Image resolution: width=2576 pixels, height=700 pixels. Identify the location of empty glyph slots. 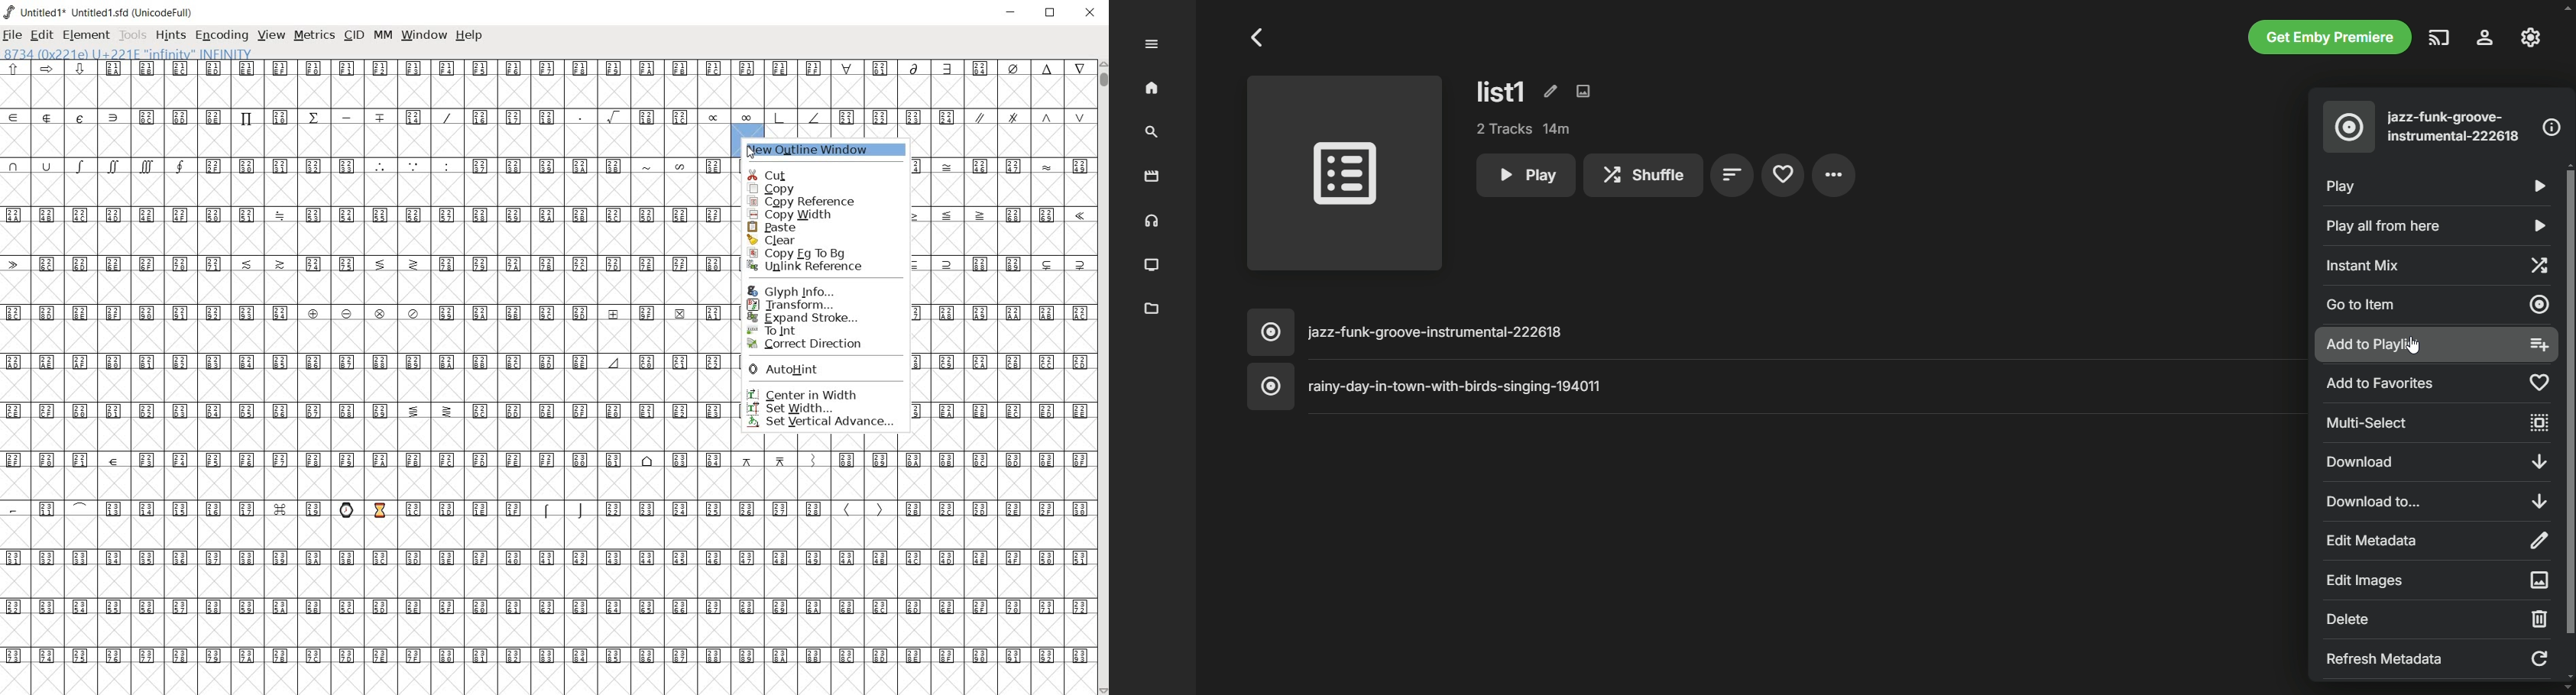
(365, 337).